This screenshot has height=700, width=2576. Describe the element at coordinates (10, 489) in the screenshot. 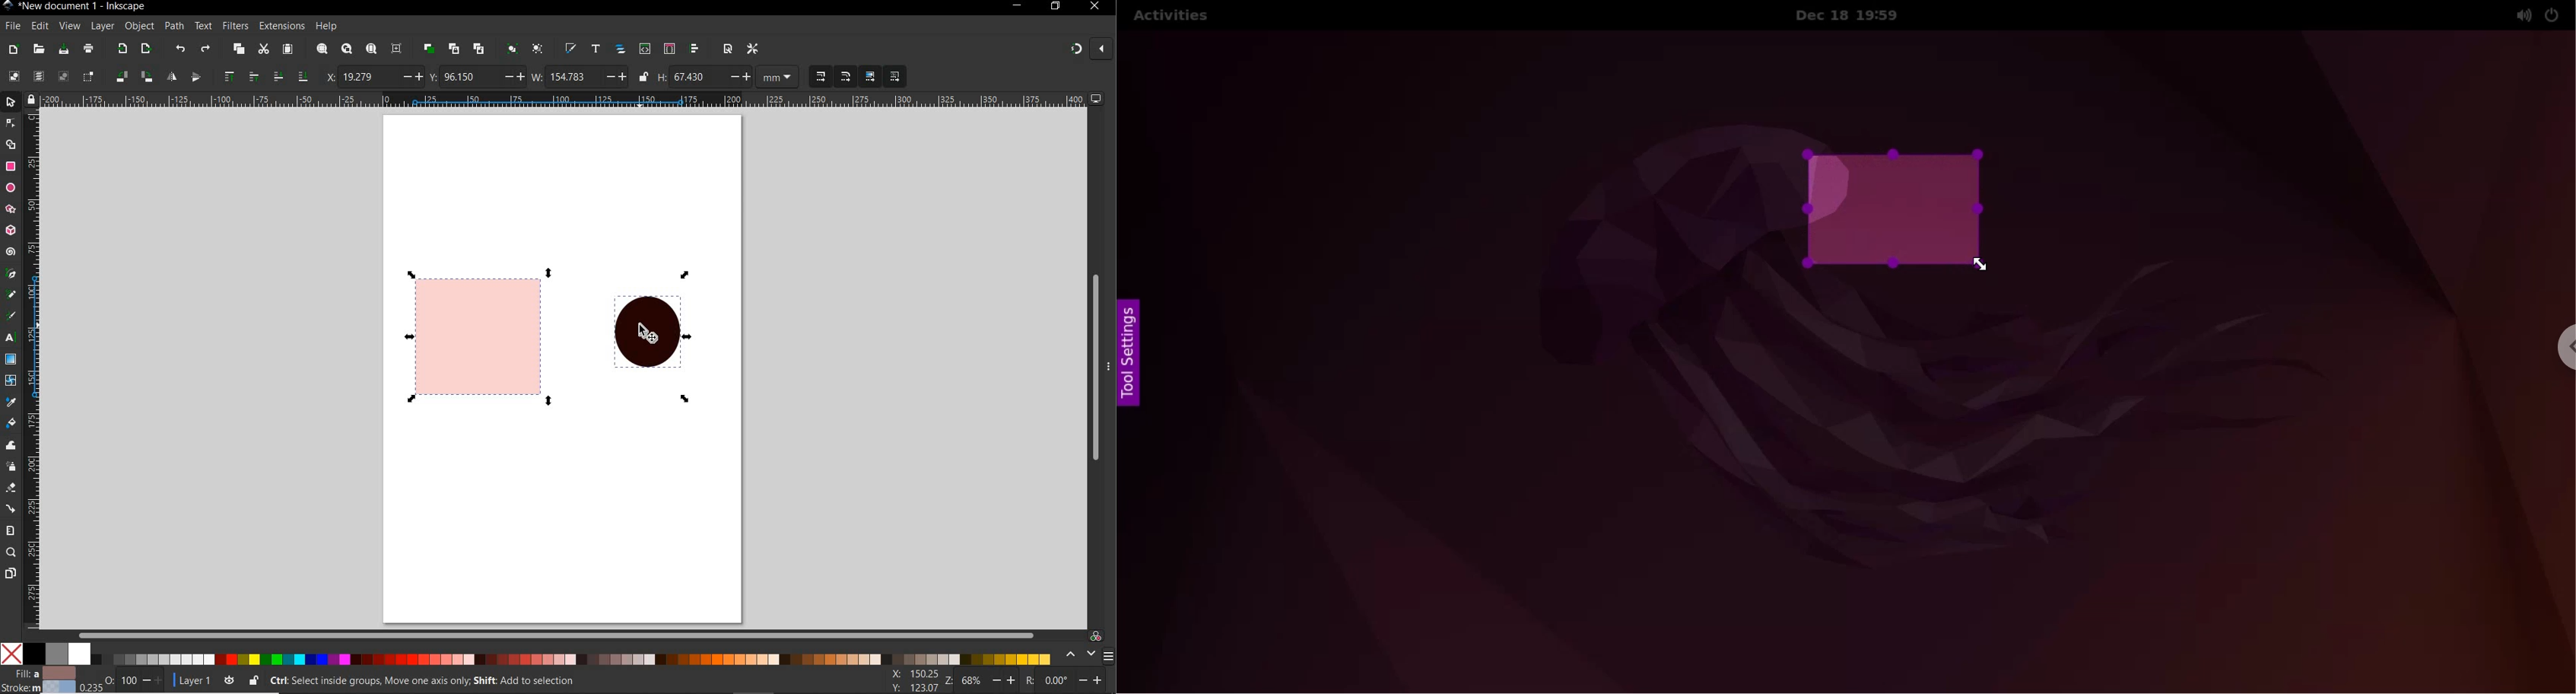

I see `eraser tool` at that location.